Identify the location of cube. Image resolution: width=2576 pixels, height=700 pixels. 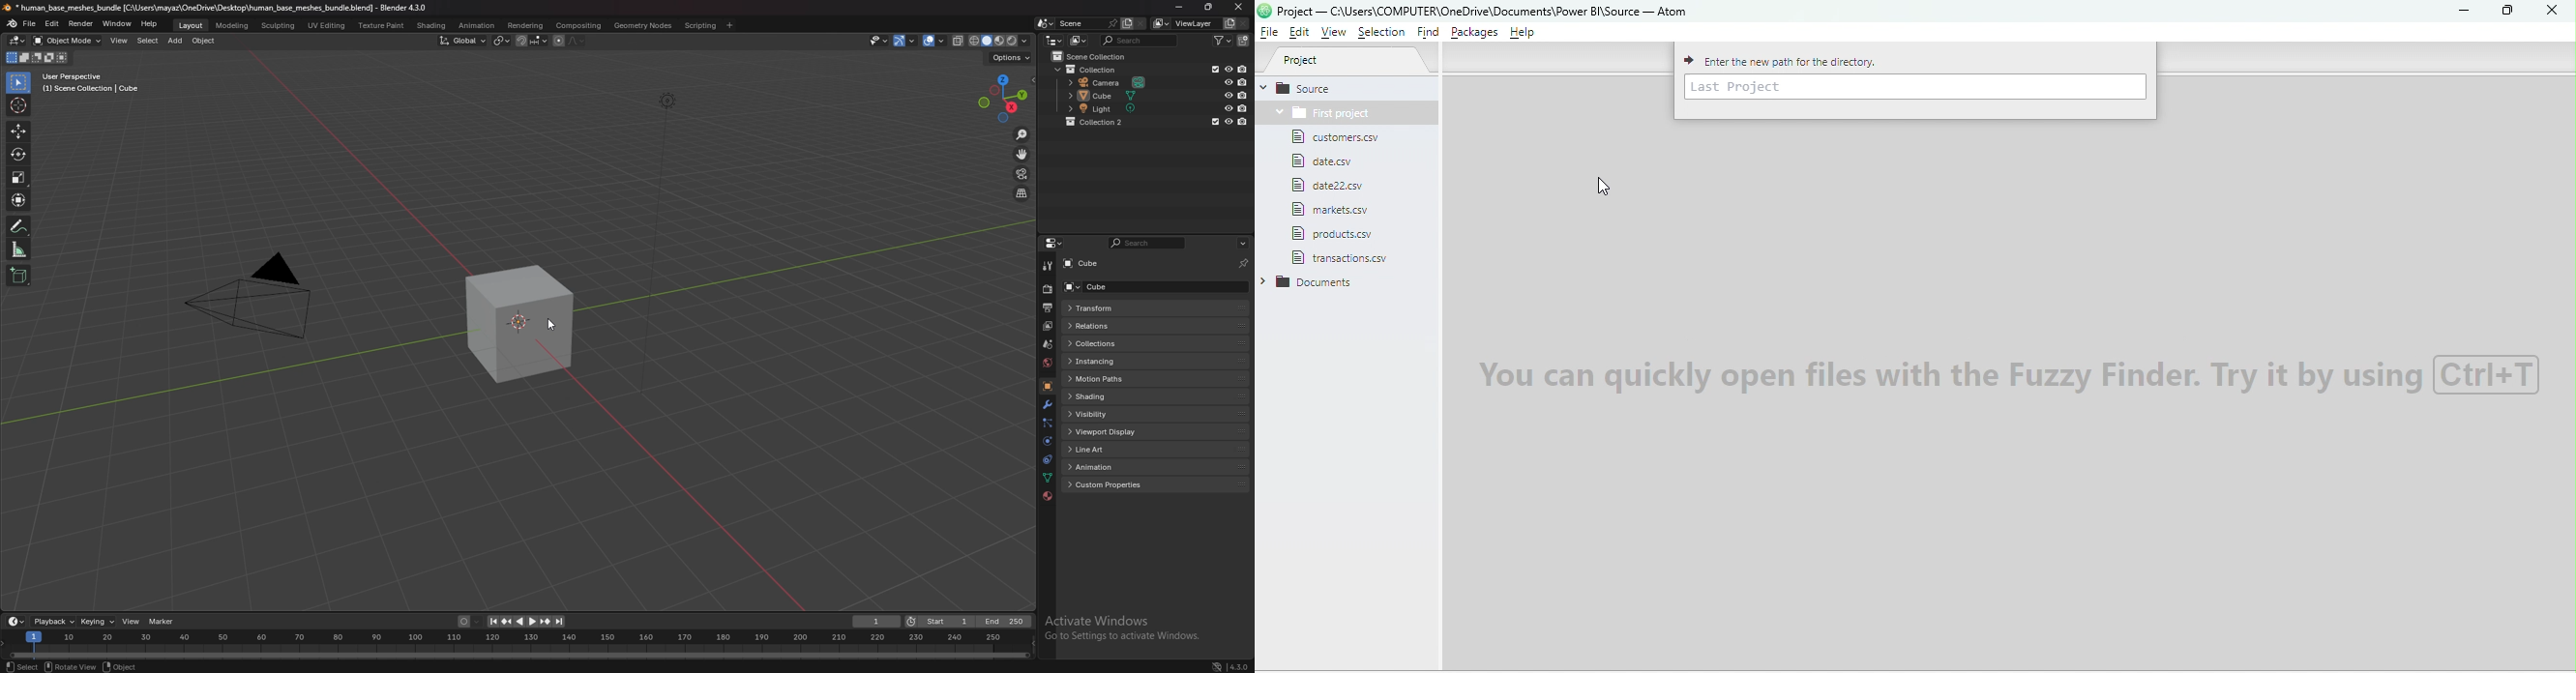
(1112, 286).